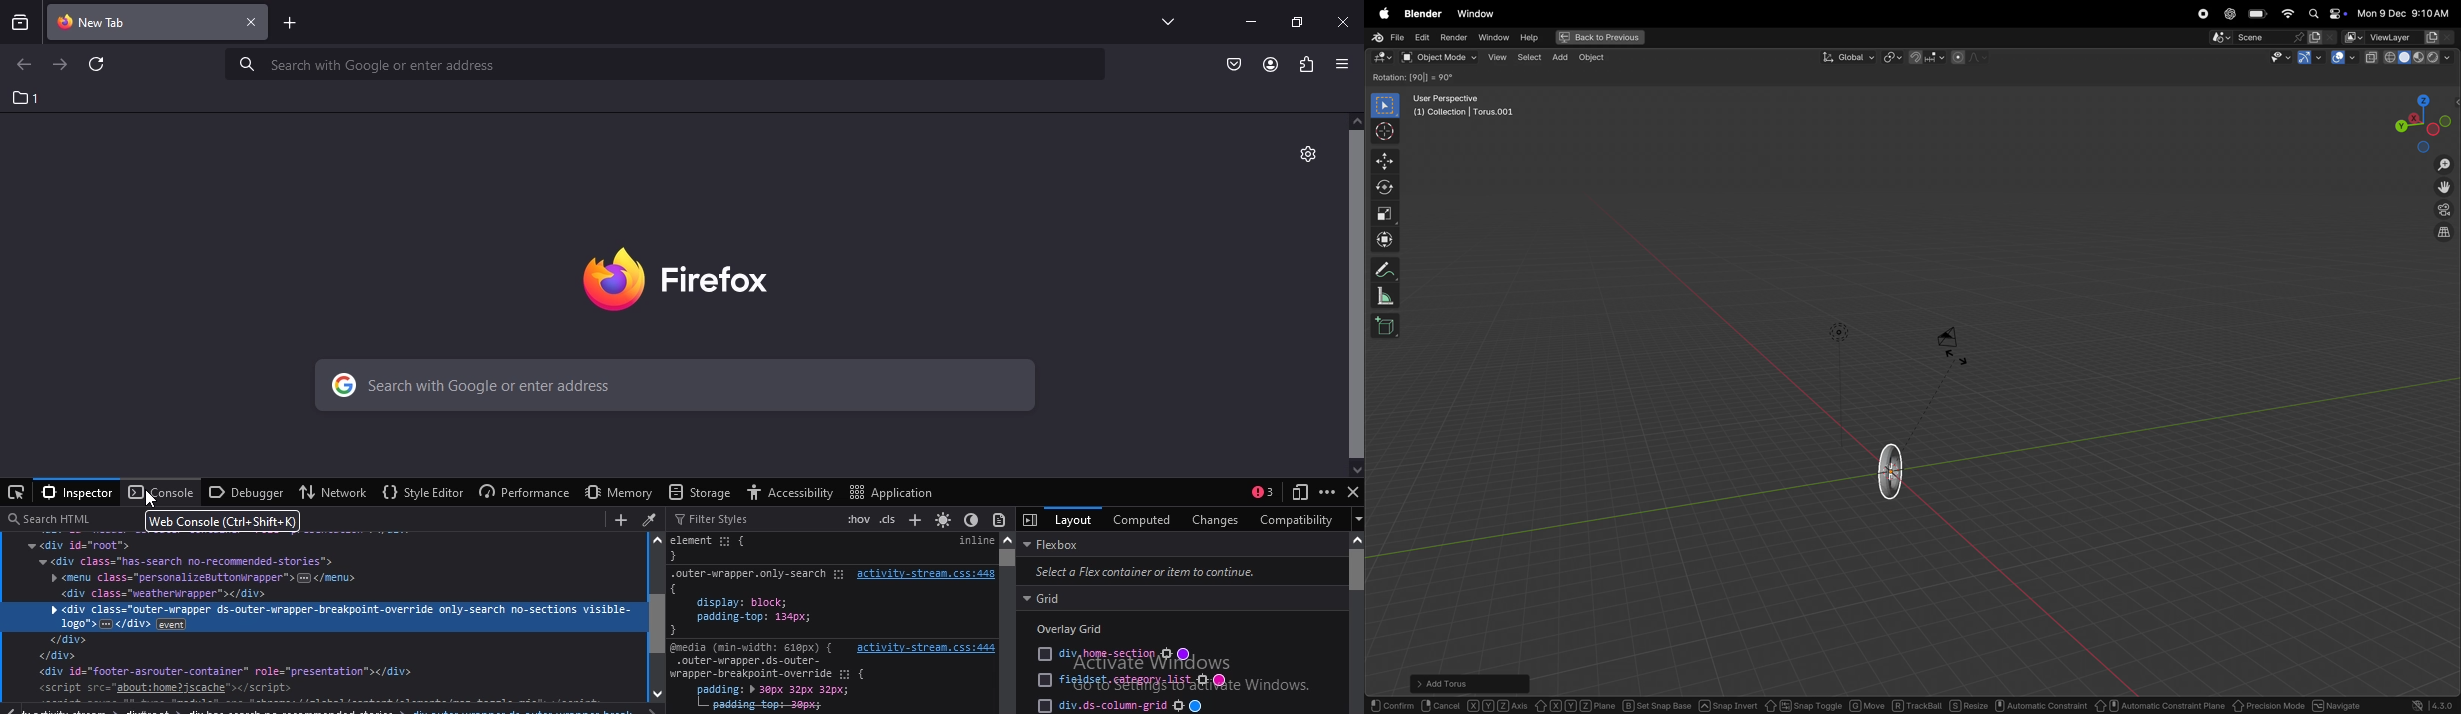 This screenshot has height=728, width=2464. What do you see at coordinates (2310, 58) in the screenshot?
I see `Gimzos` at bounding box center [2310, 58].